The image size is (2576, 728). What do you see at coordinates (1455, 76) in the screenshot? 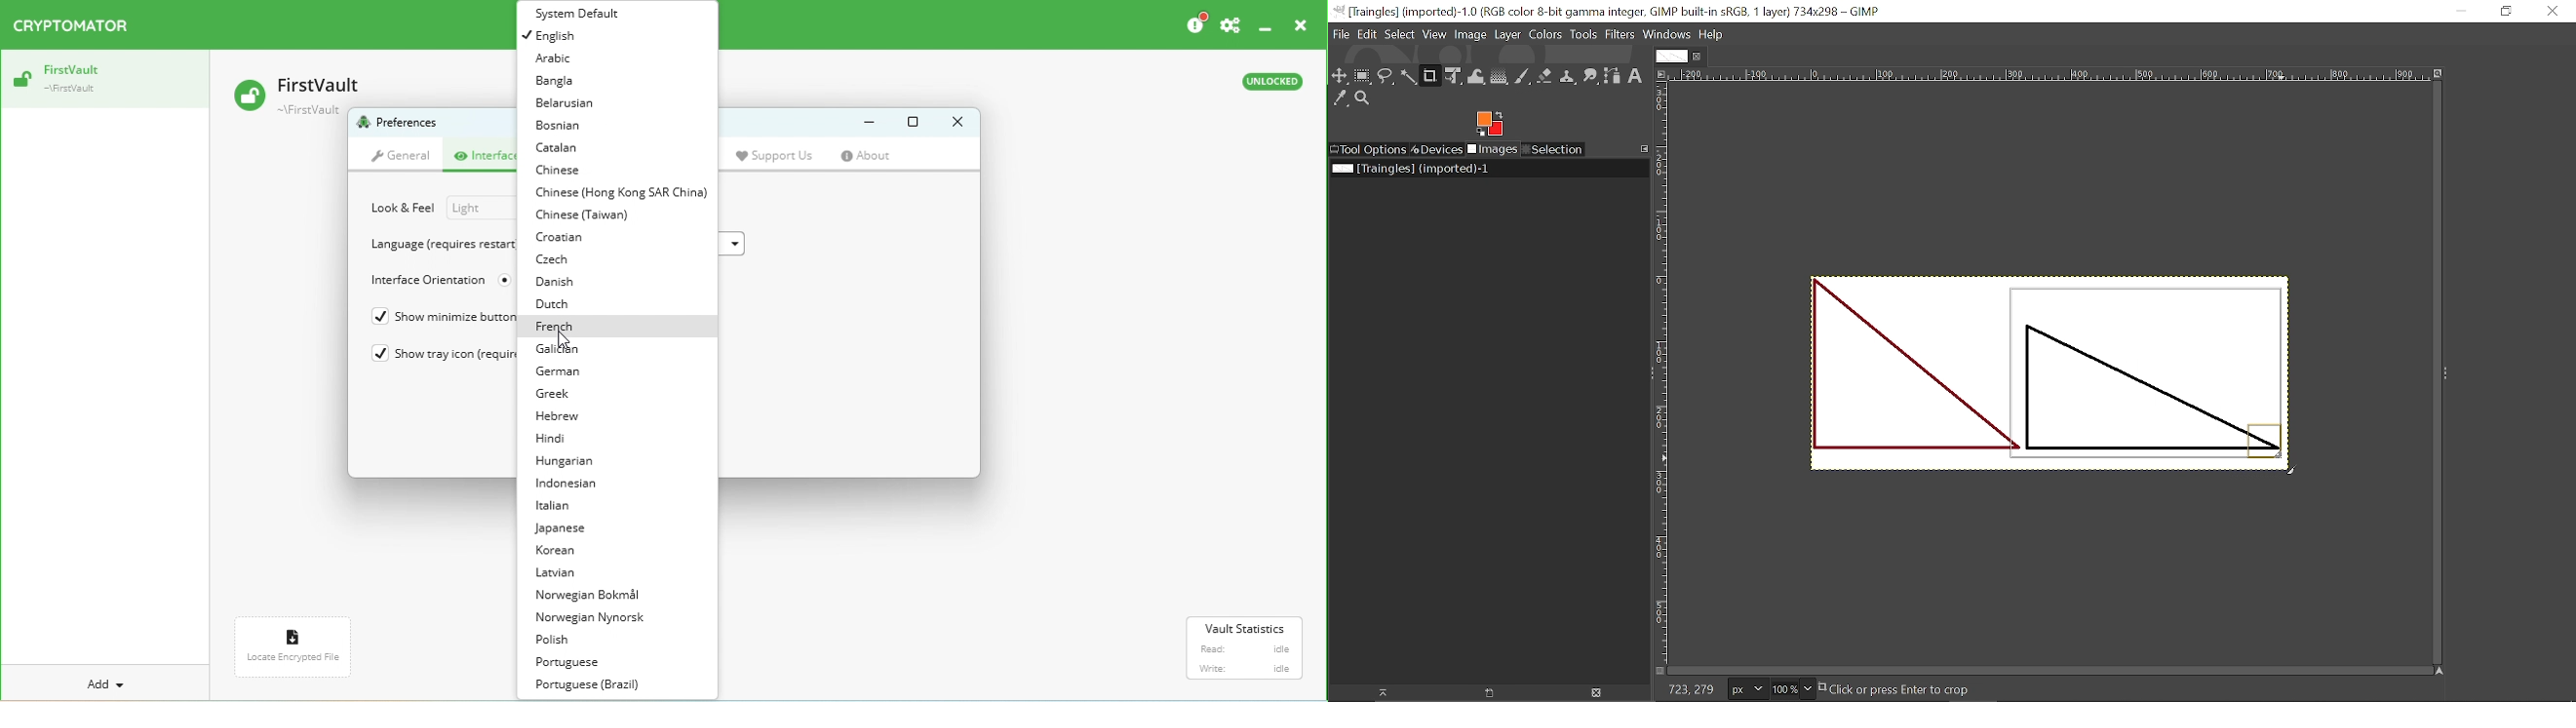
I see `Unified transform tool` at bounding box center [1455, 76].